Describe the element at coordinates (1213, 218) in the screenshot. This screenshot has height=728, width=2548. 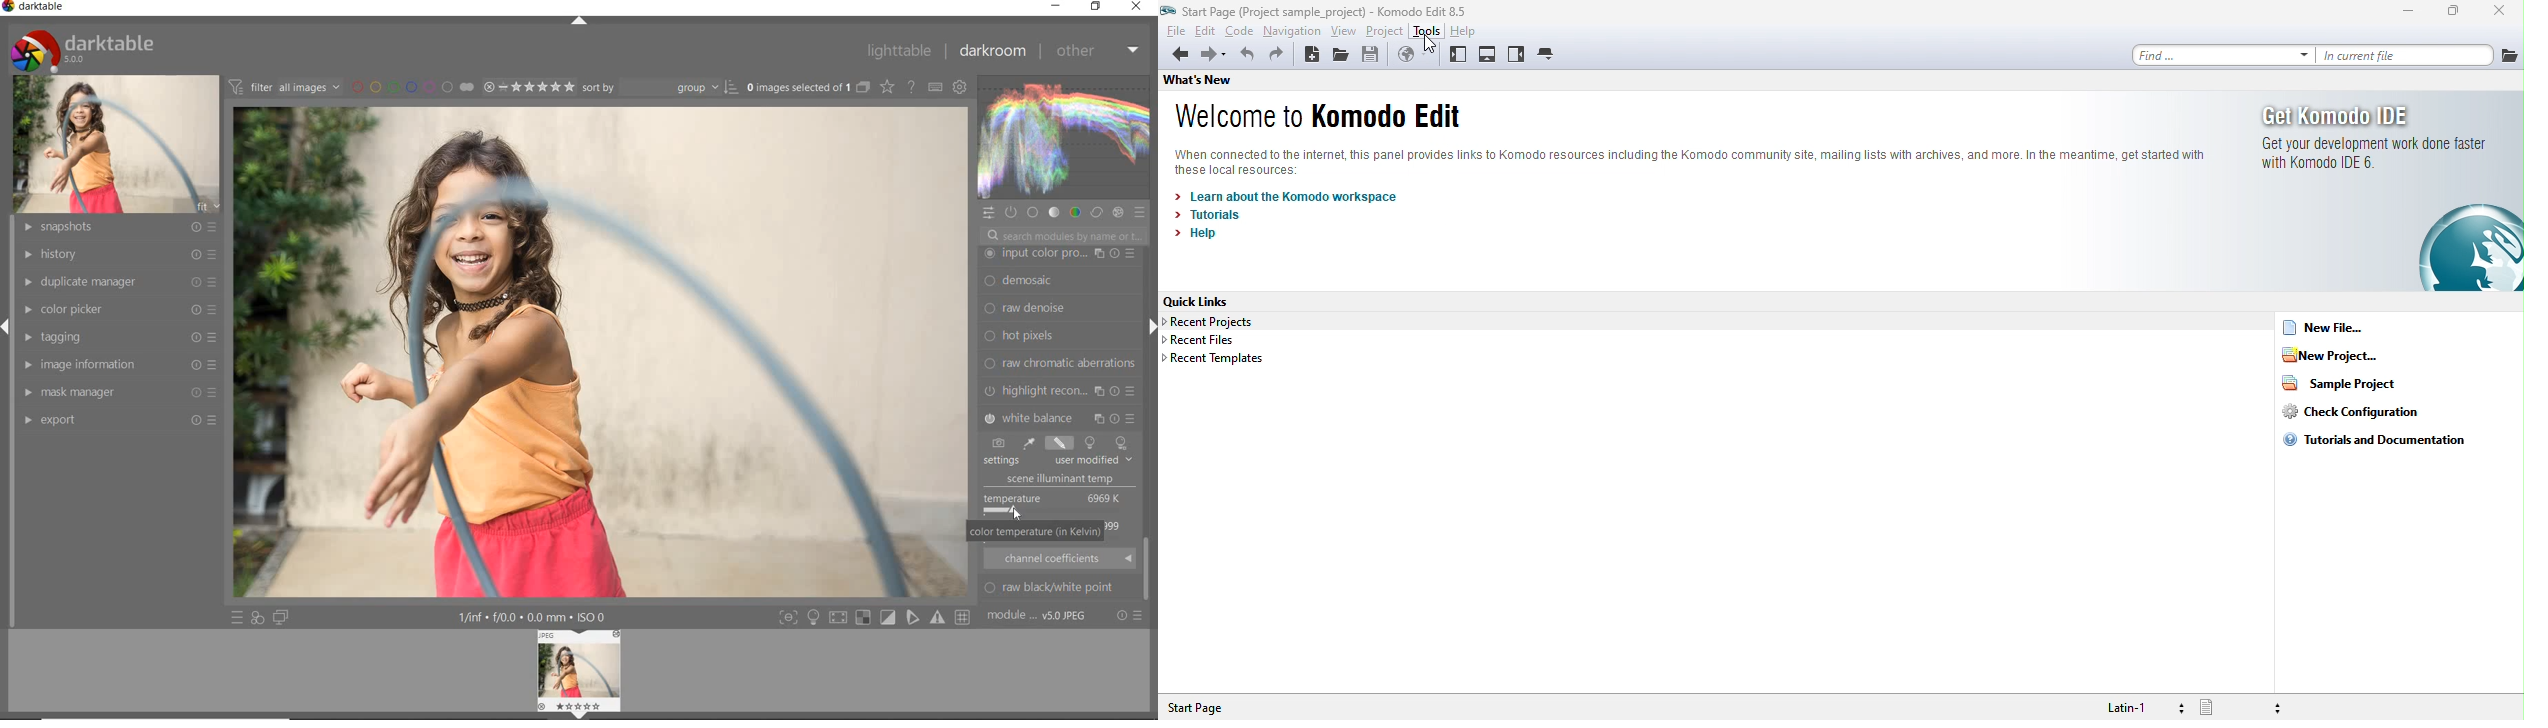
I see `tutorials` at that location.